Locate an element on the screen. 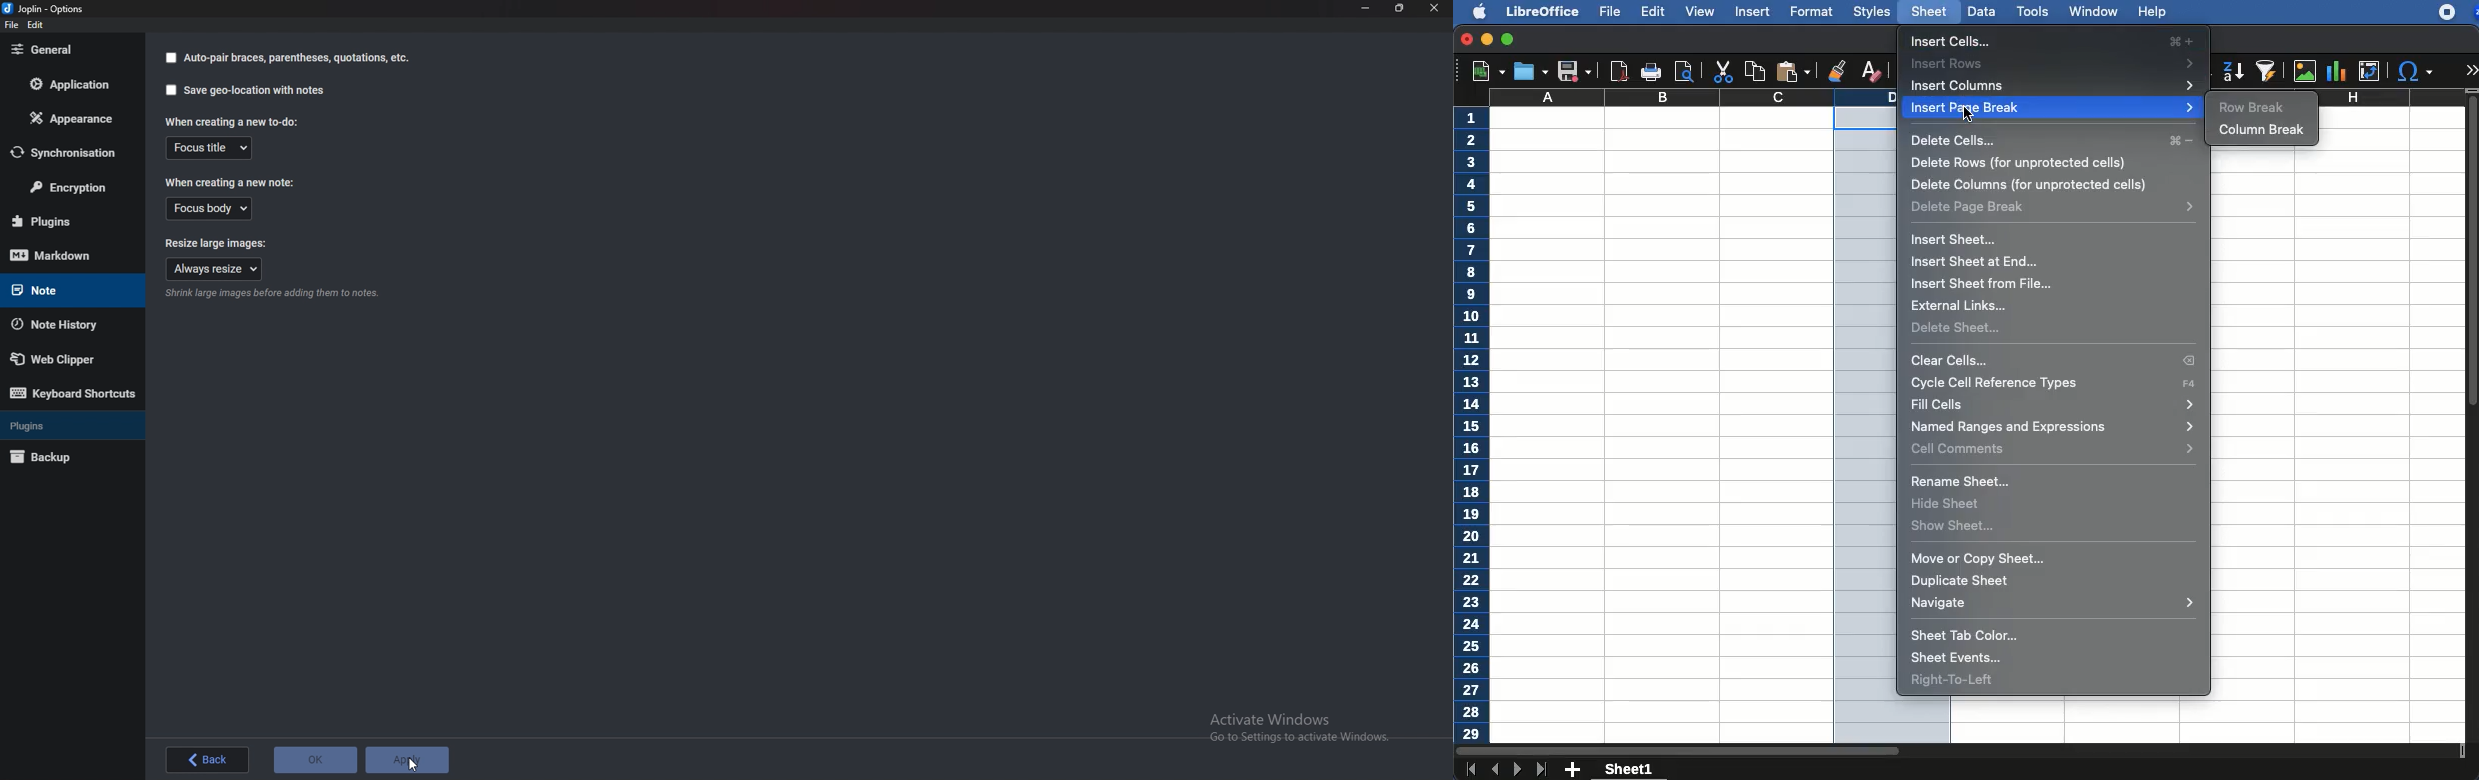  descendinga is located at coordinates (2232, 68).